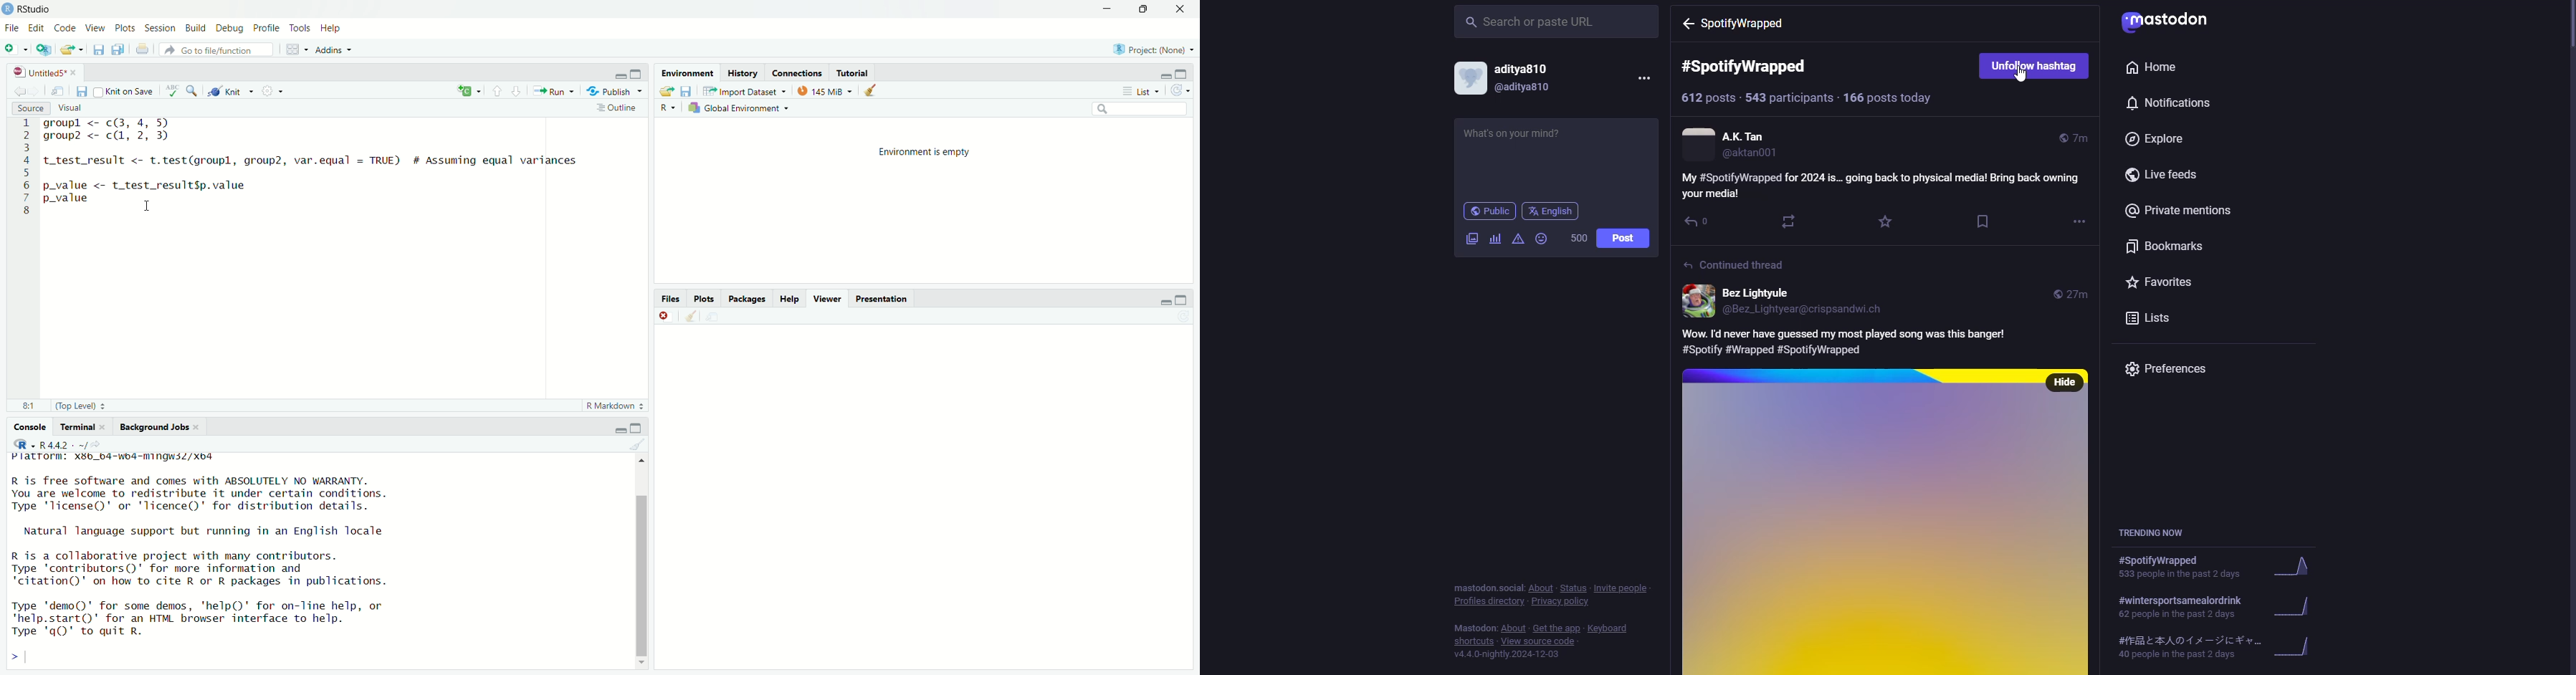 Image resolution: width=2576 pixels, height=700 pixels. What do you see at coordinates (2071, 137) in the screenshot?
I see `time` at bounding box center [2071, 137].